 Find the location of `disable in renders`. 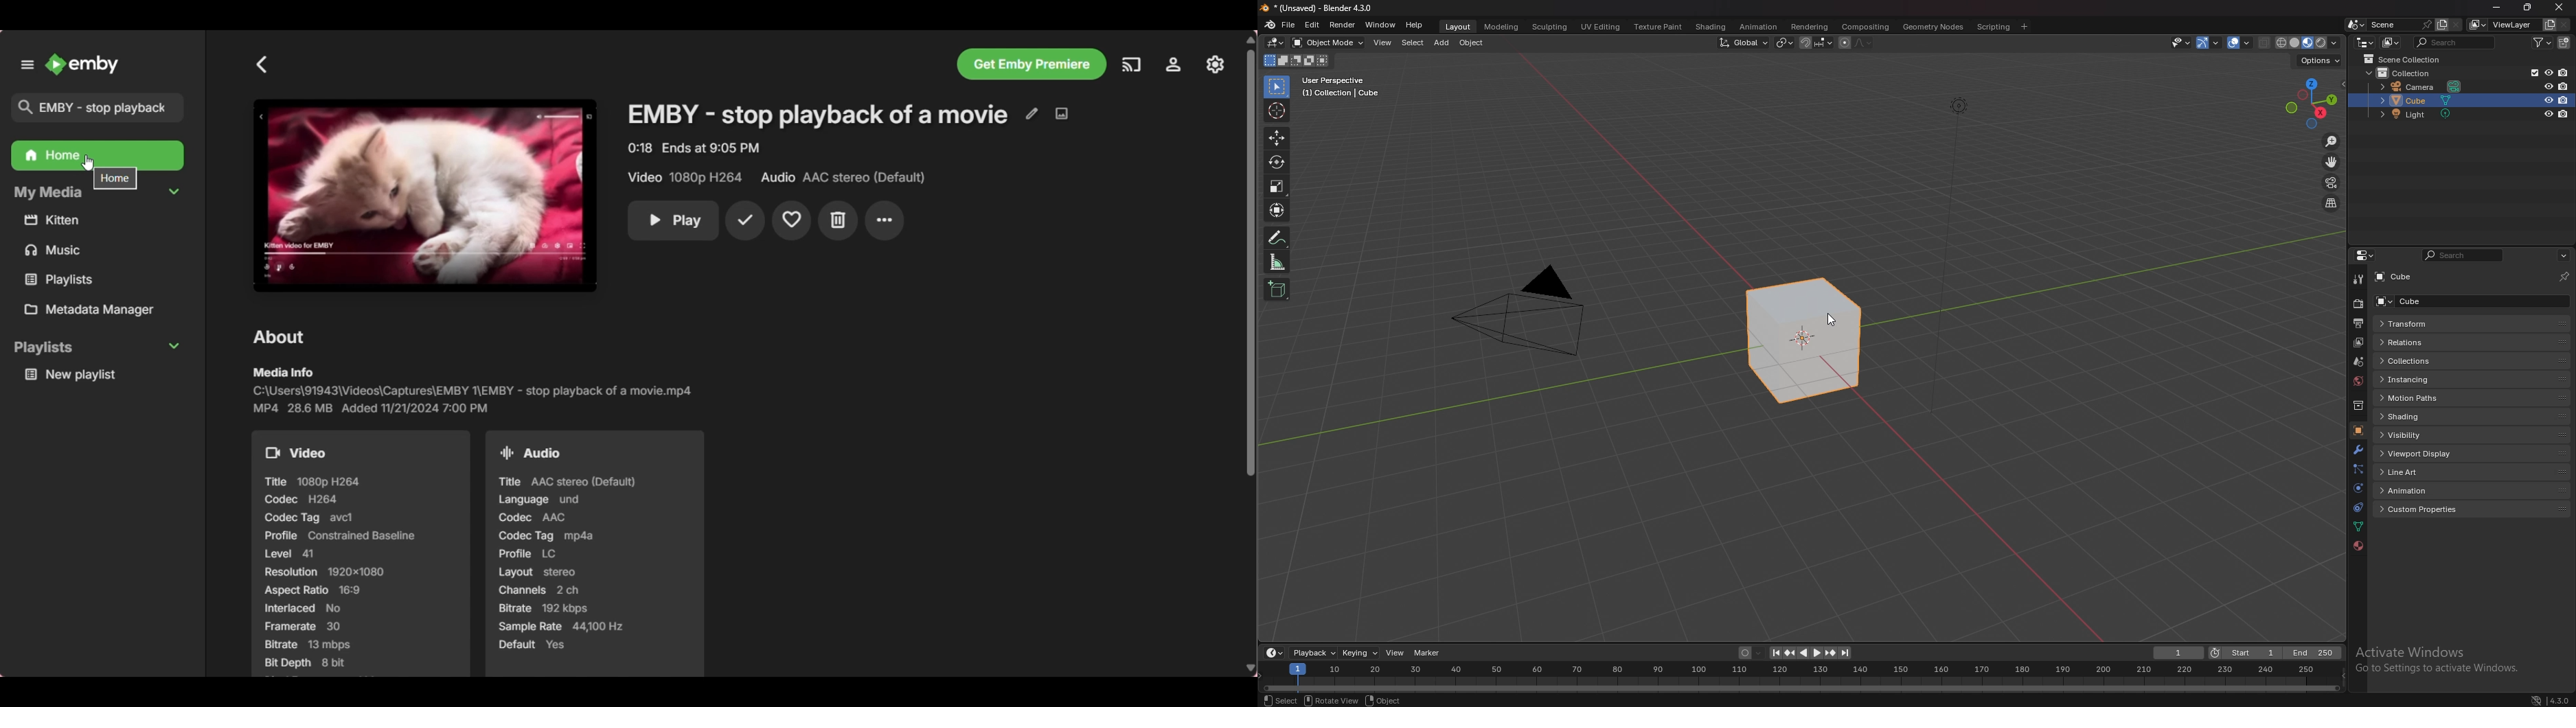

disable in renders is located at coordinates (2564, 114).